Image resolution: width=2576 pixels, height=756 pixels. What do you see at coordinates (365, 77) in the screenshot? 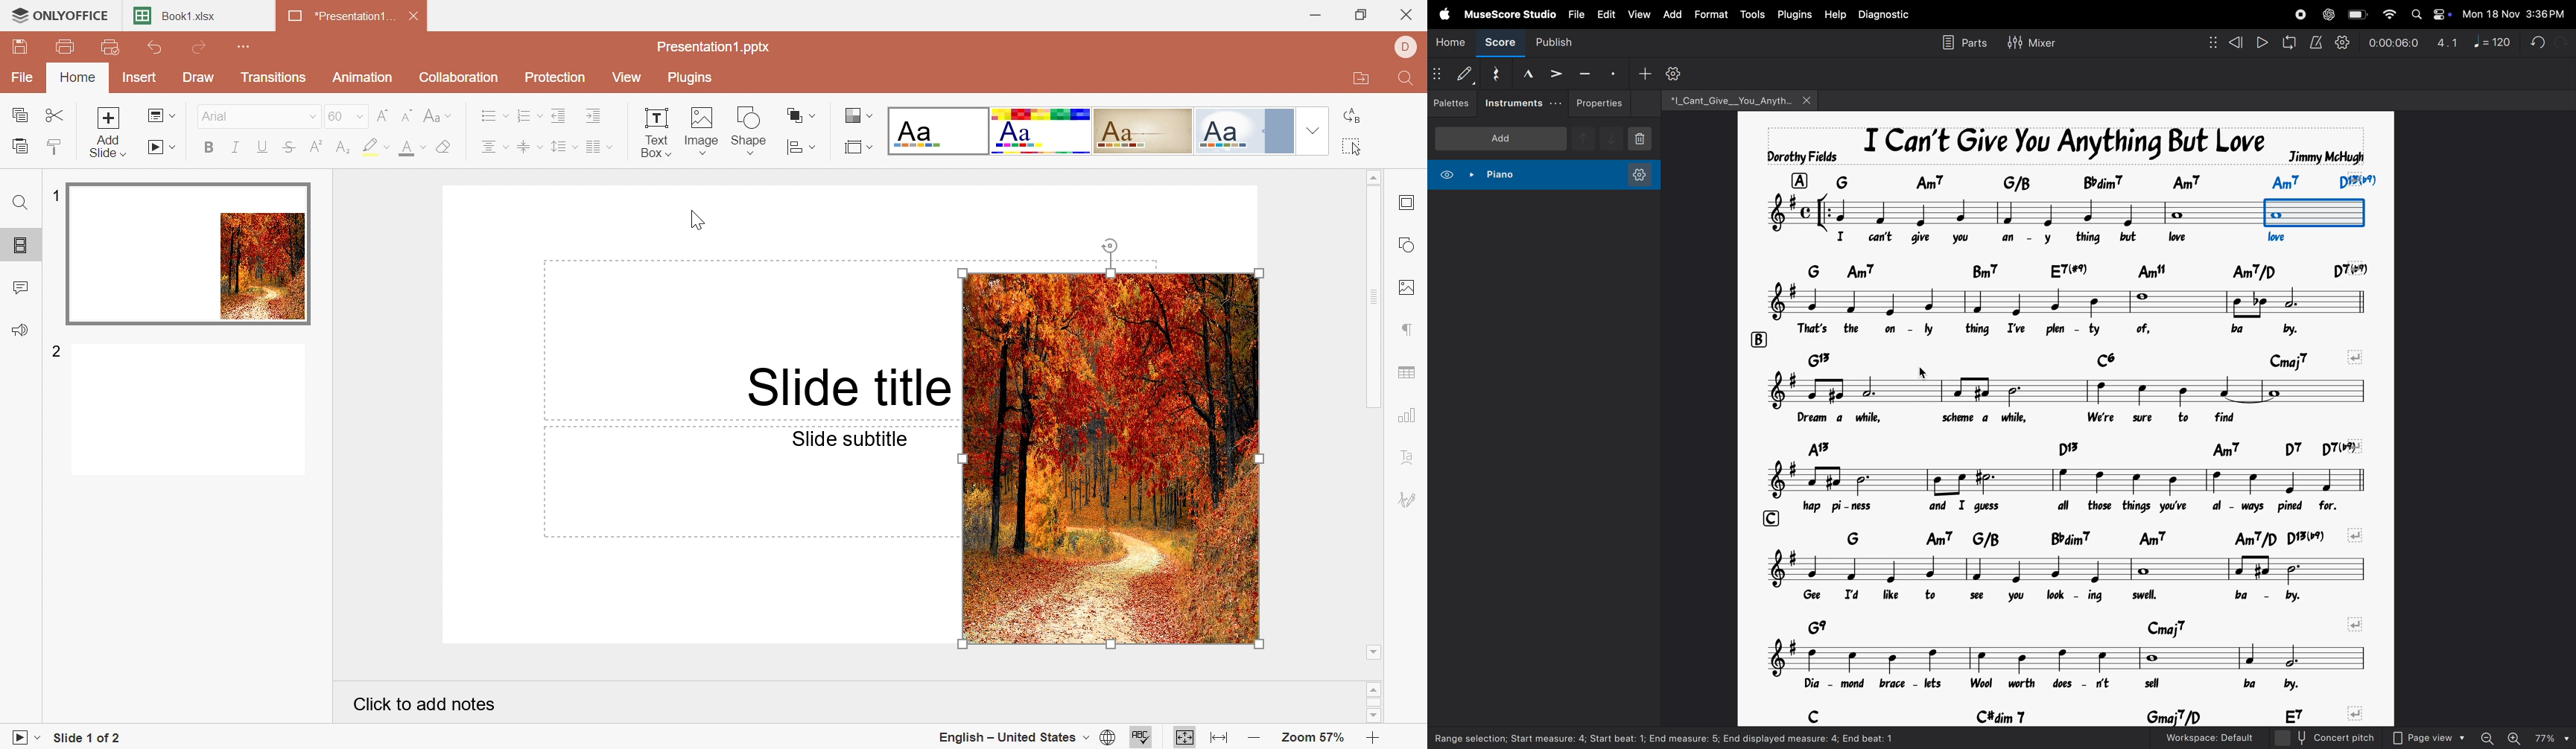
I see `Animation` at bounding box center [365, 77].